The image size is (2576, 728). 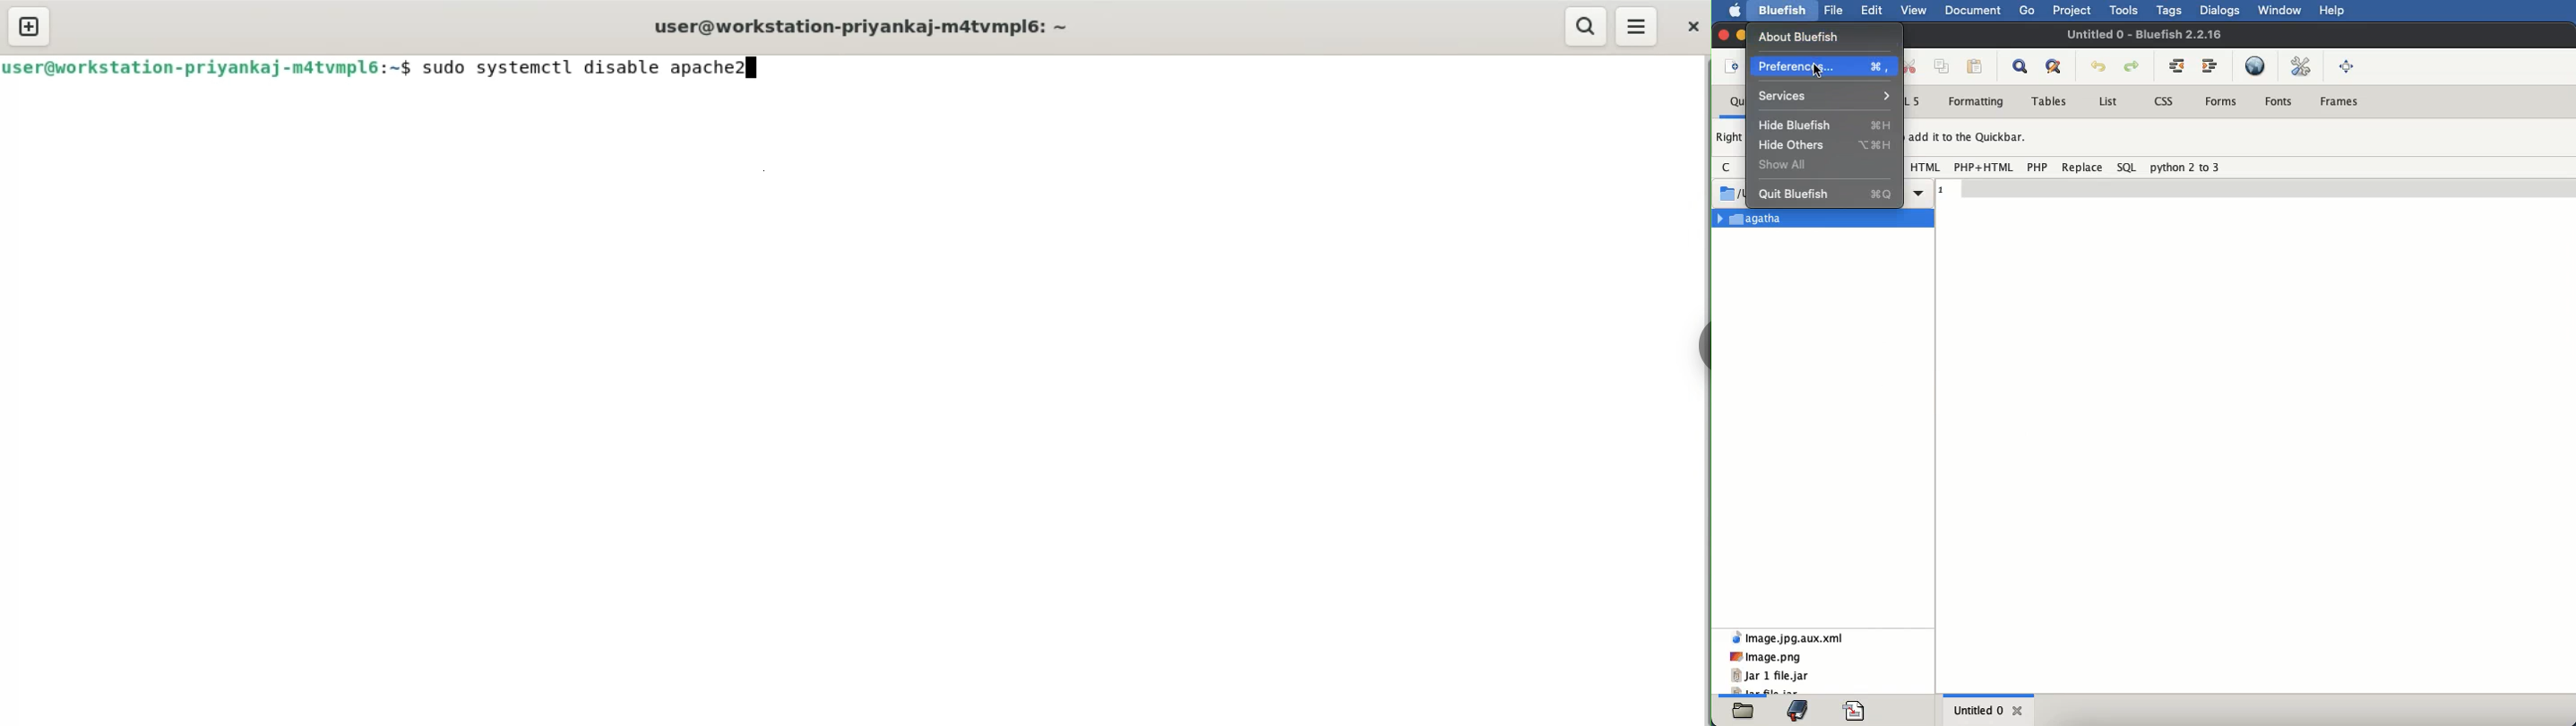 What do you see at coordinates (1728, 166) in the screenshot?
I see `C` at bounding box center [1728, 166].